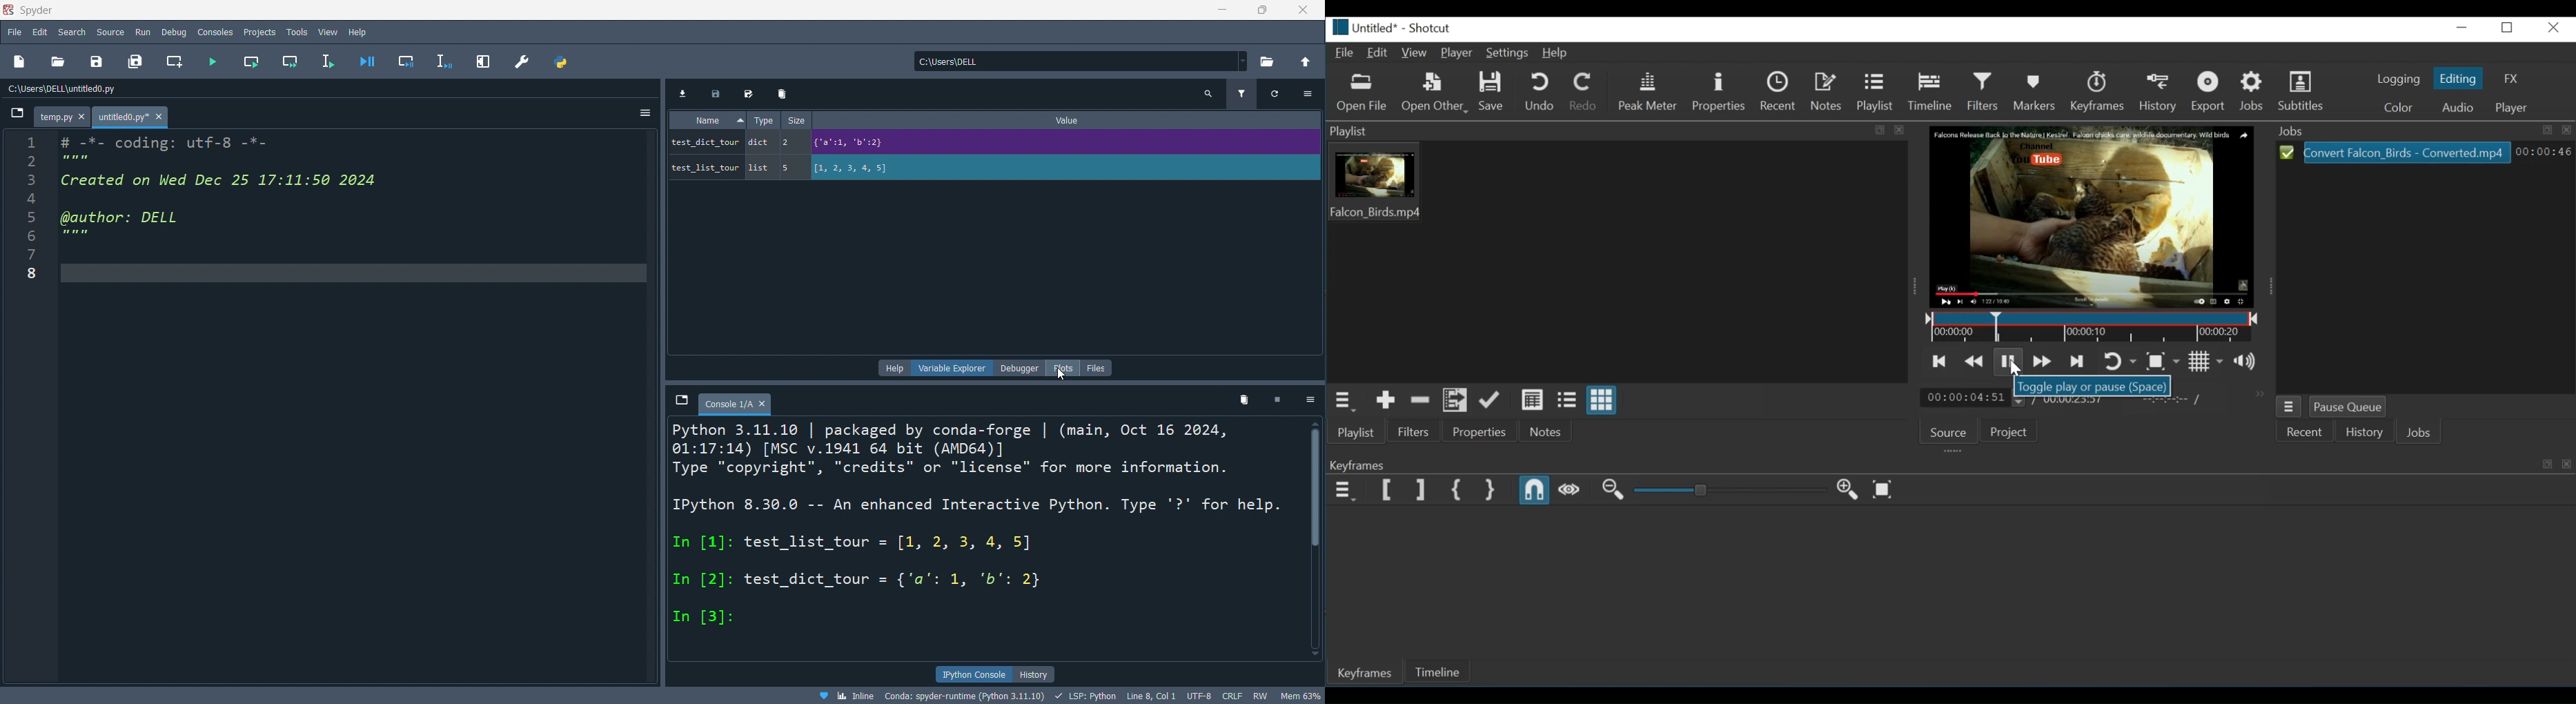  I want to click on Play quickly forward, so click(2041, 362).